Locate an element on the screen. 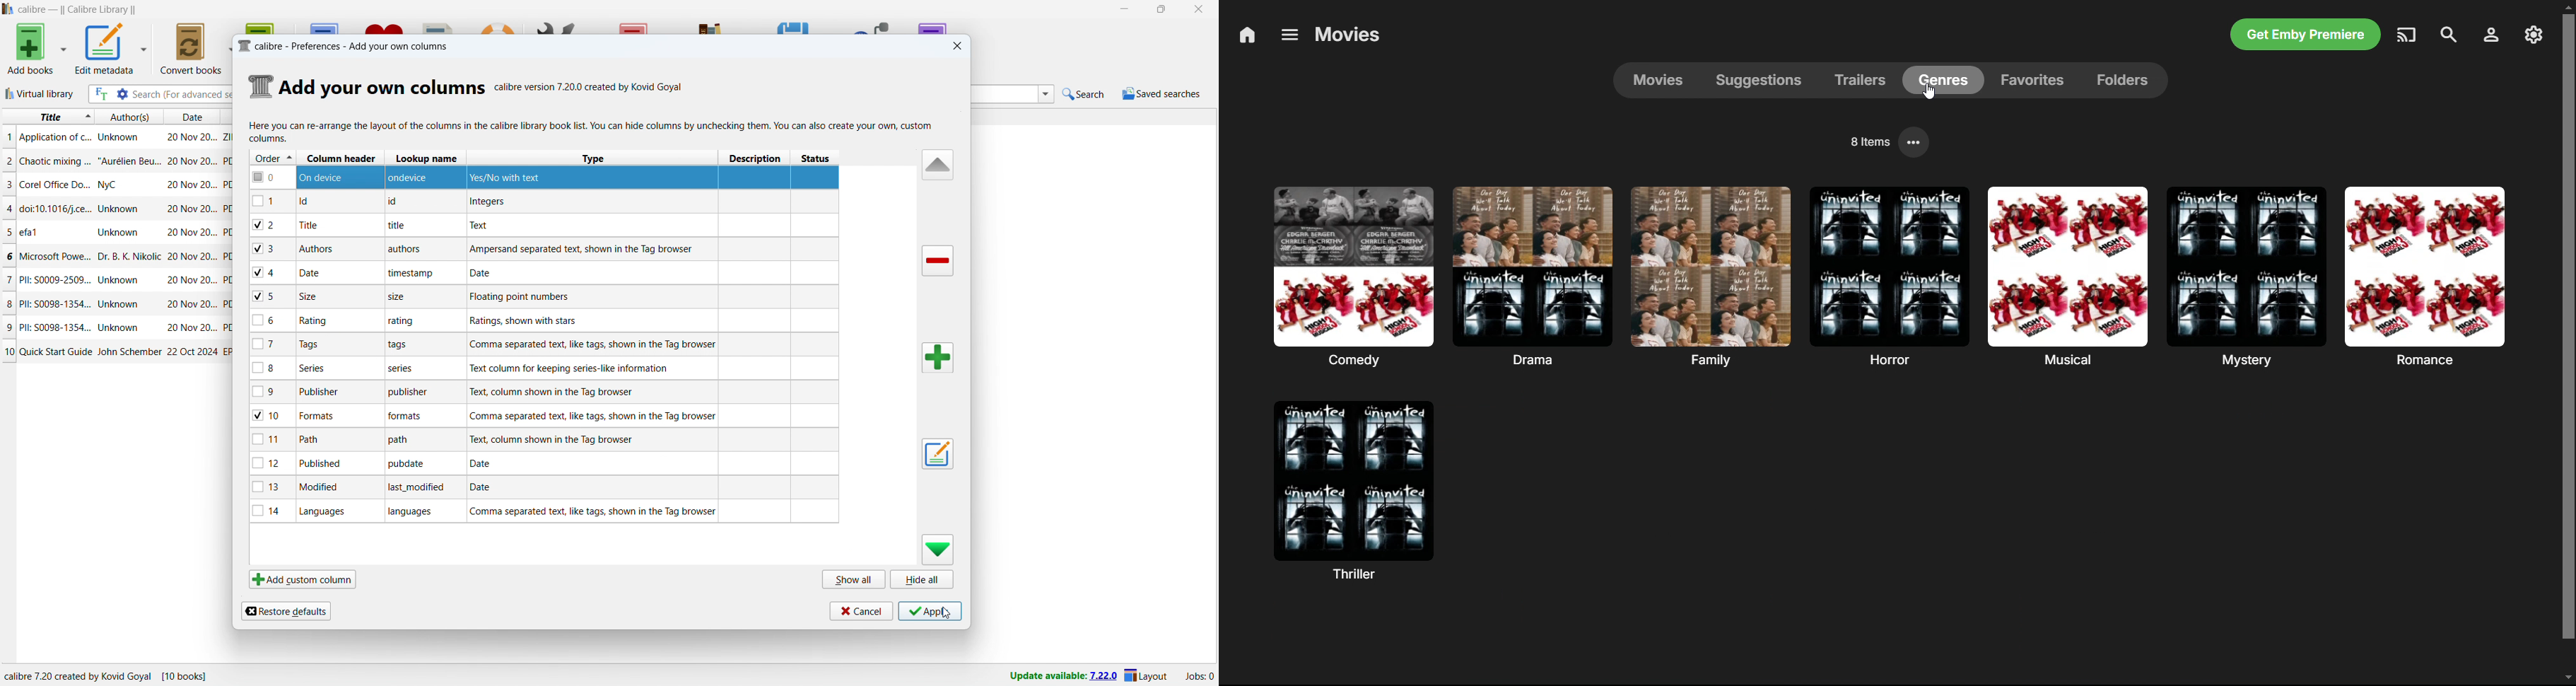  Date is located at coordinates (485, 488).